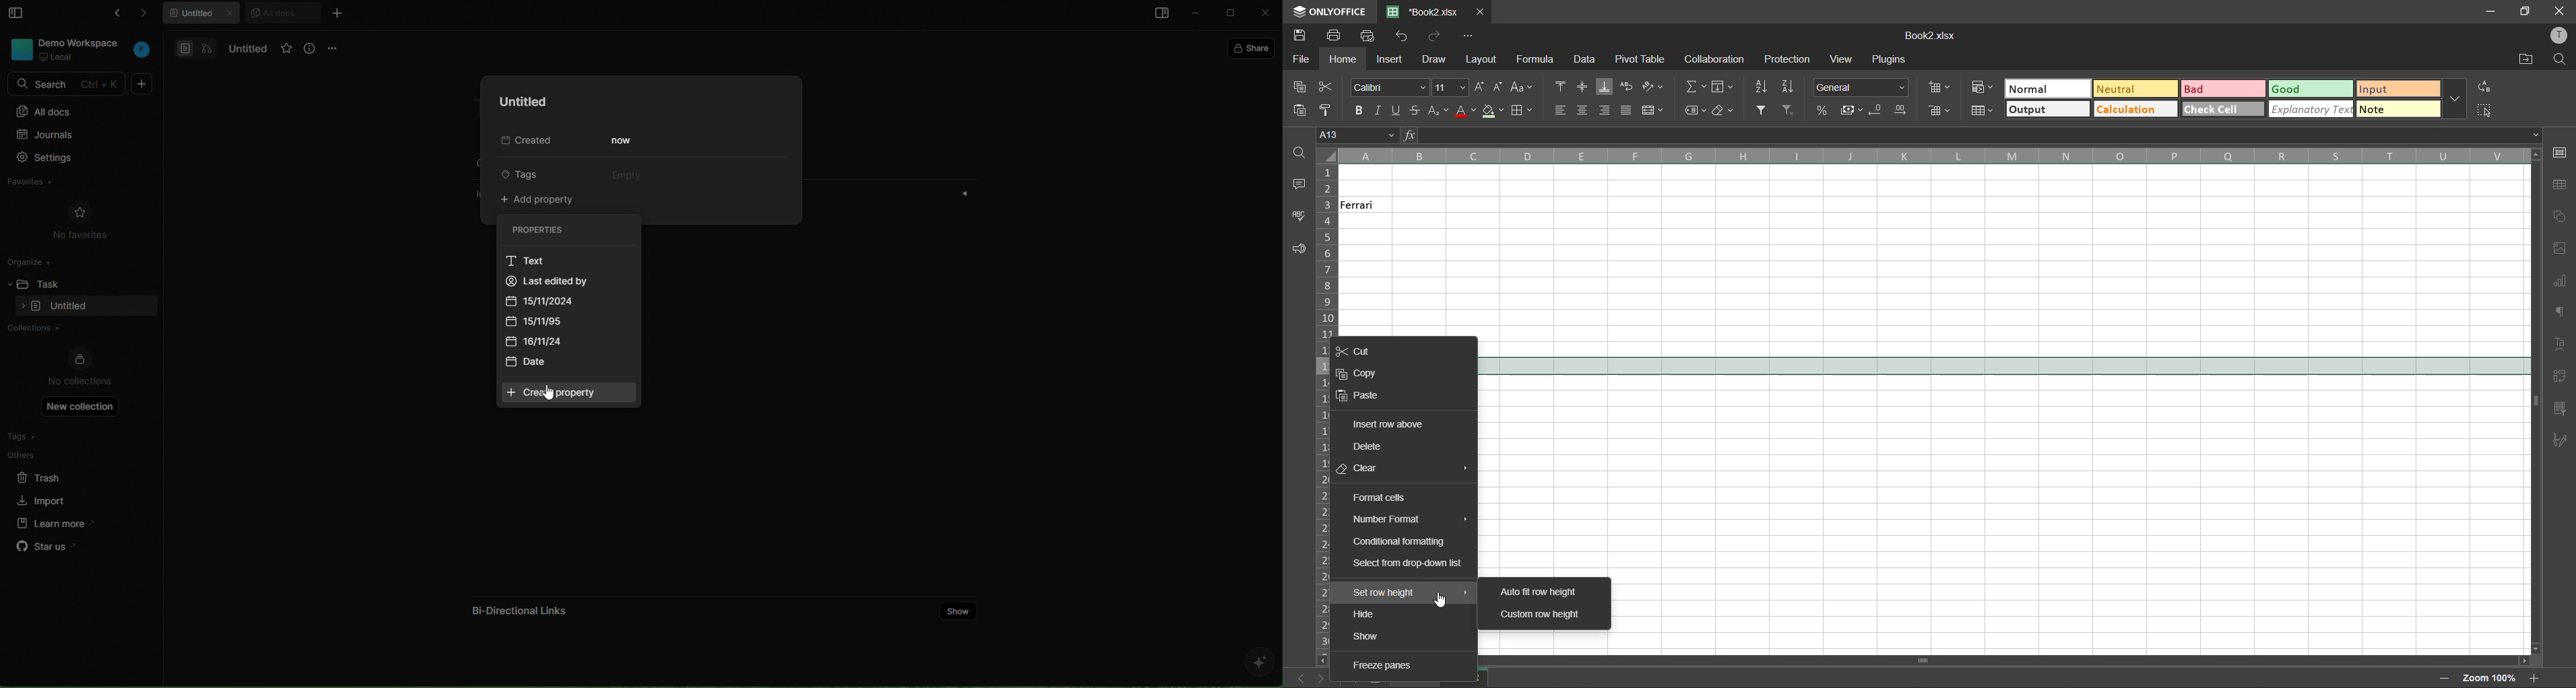 The image size is (2576, 700). I want to click on cell address, so click(1357, 136).